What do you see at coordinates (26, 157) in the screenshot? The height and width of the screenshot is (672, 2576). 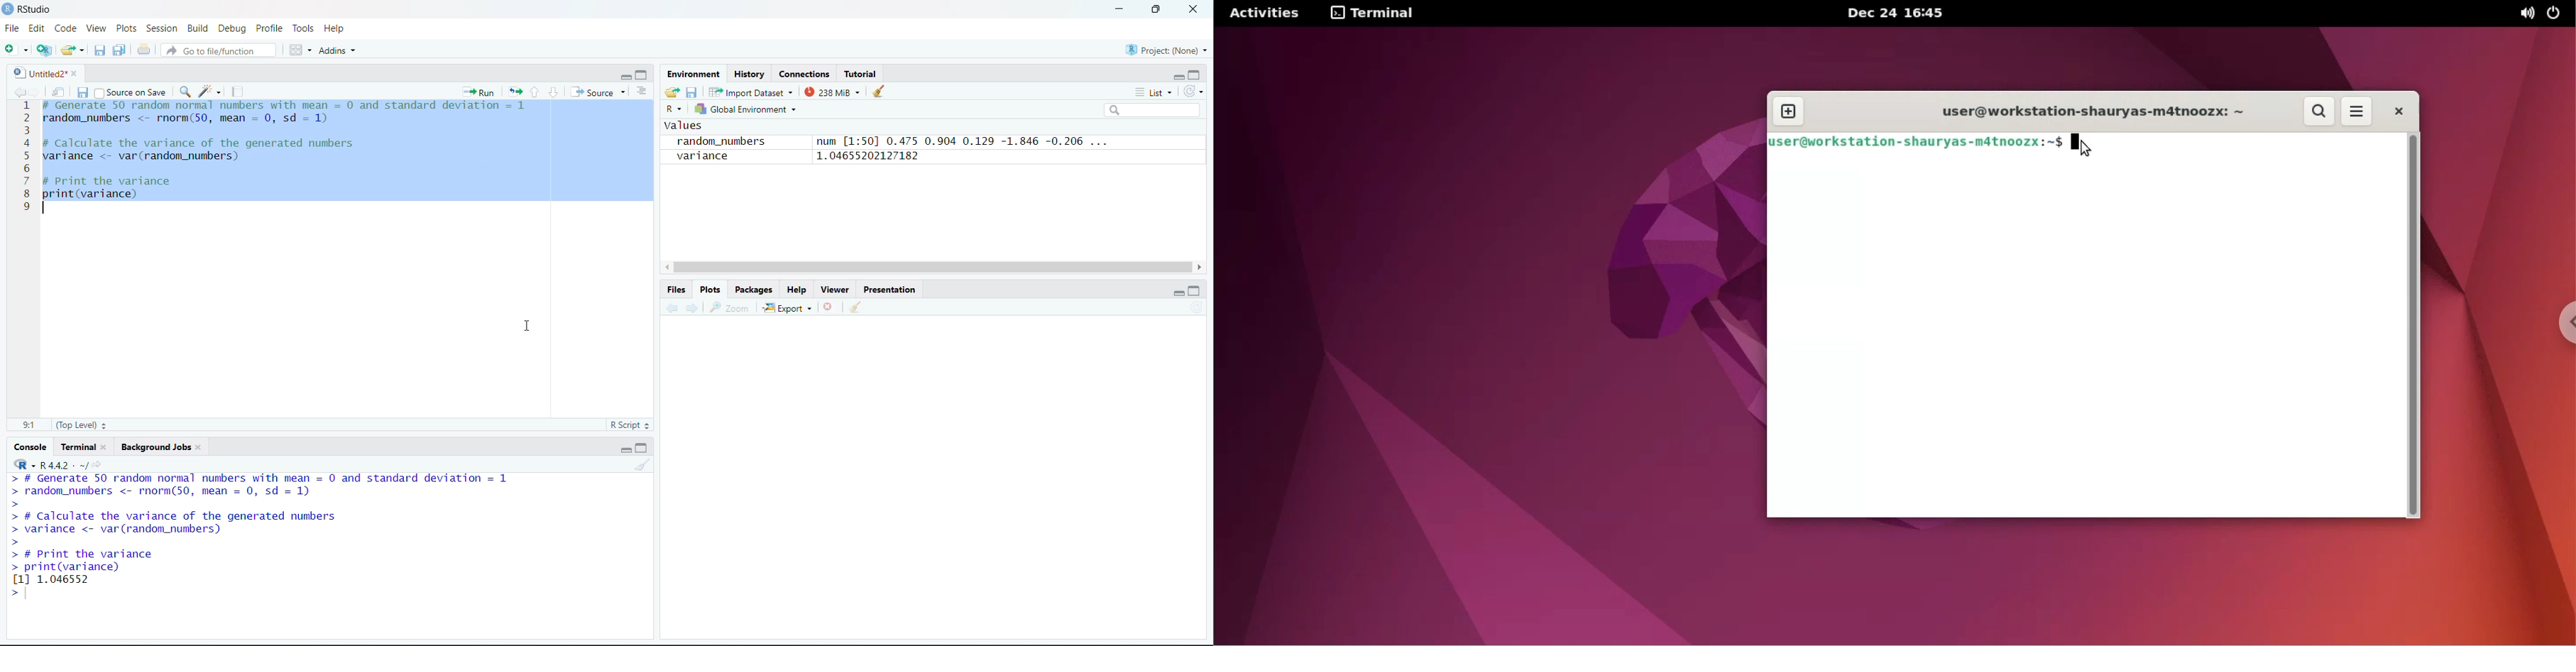 I see `line numbering ` at bounding box center [26, 157].